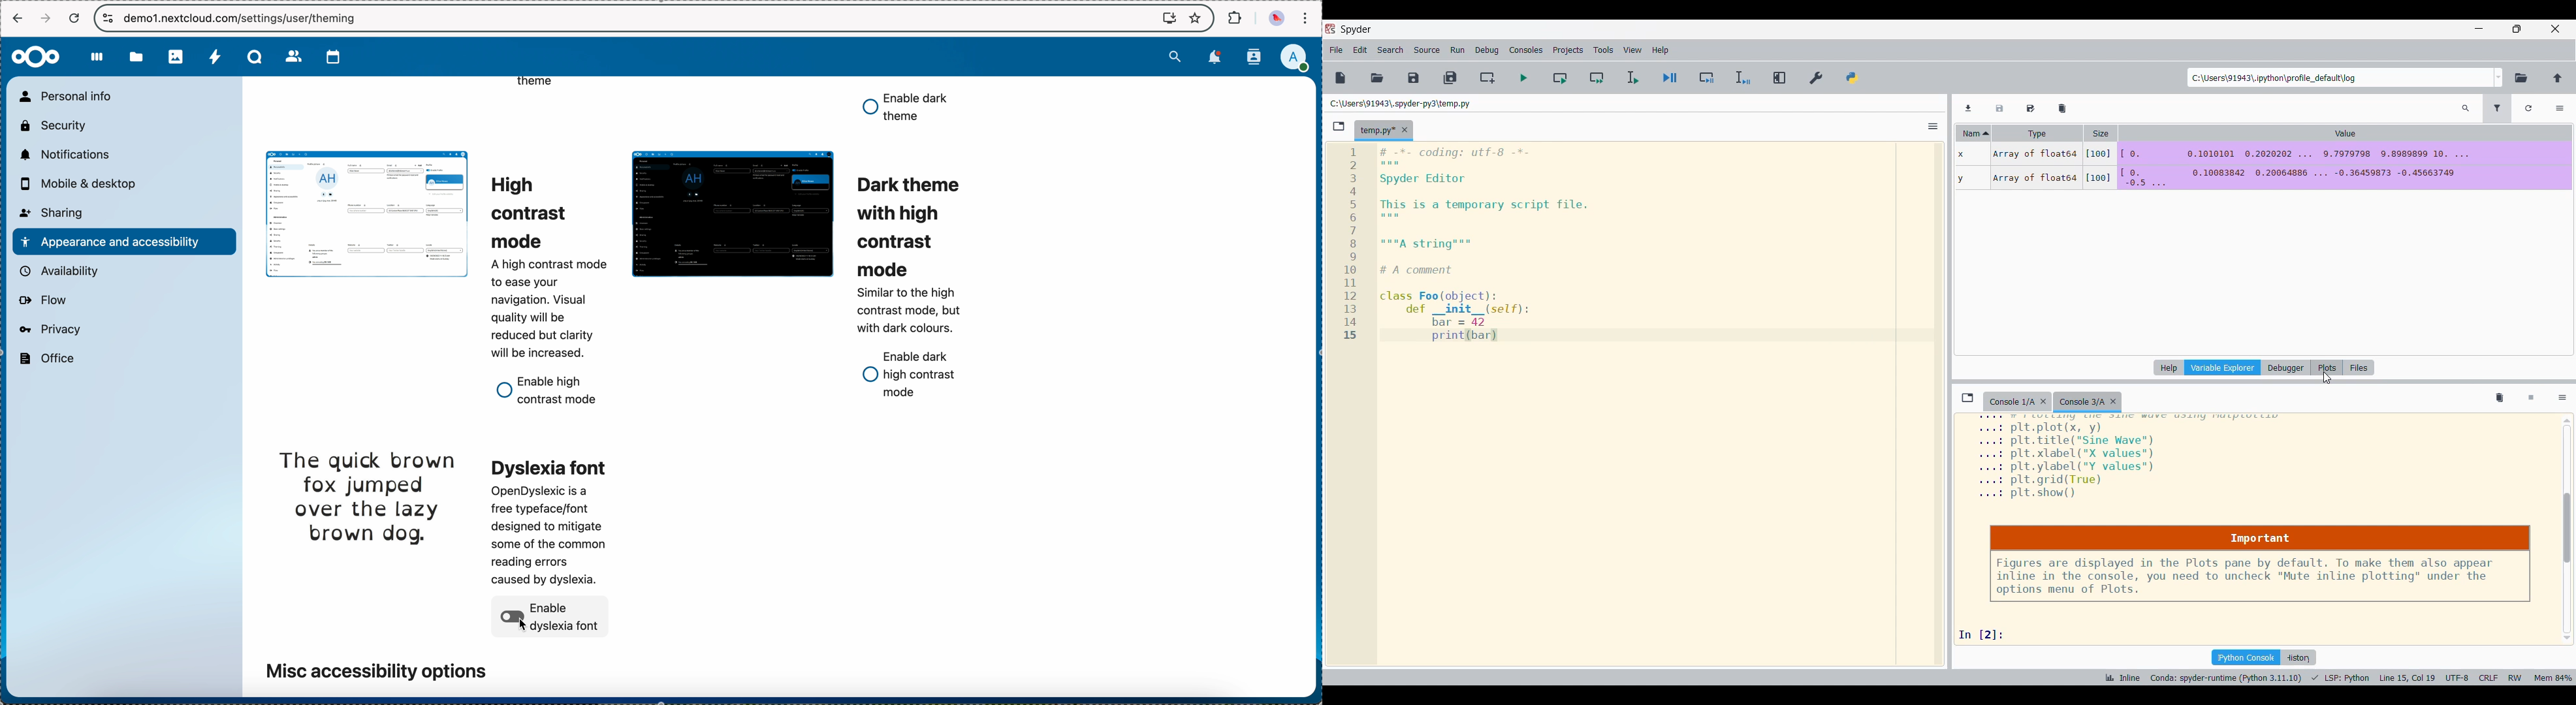 The height and width of the screenshot is (728, 2576). I want to click on dashboard, so click(99, 59).